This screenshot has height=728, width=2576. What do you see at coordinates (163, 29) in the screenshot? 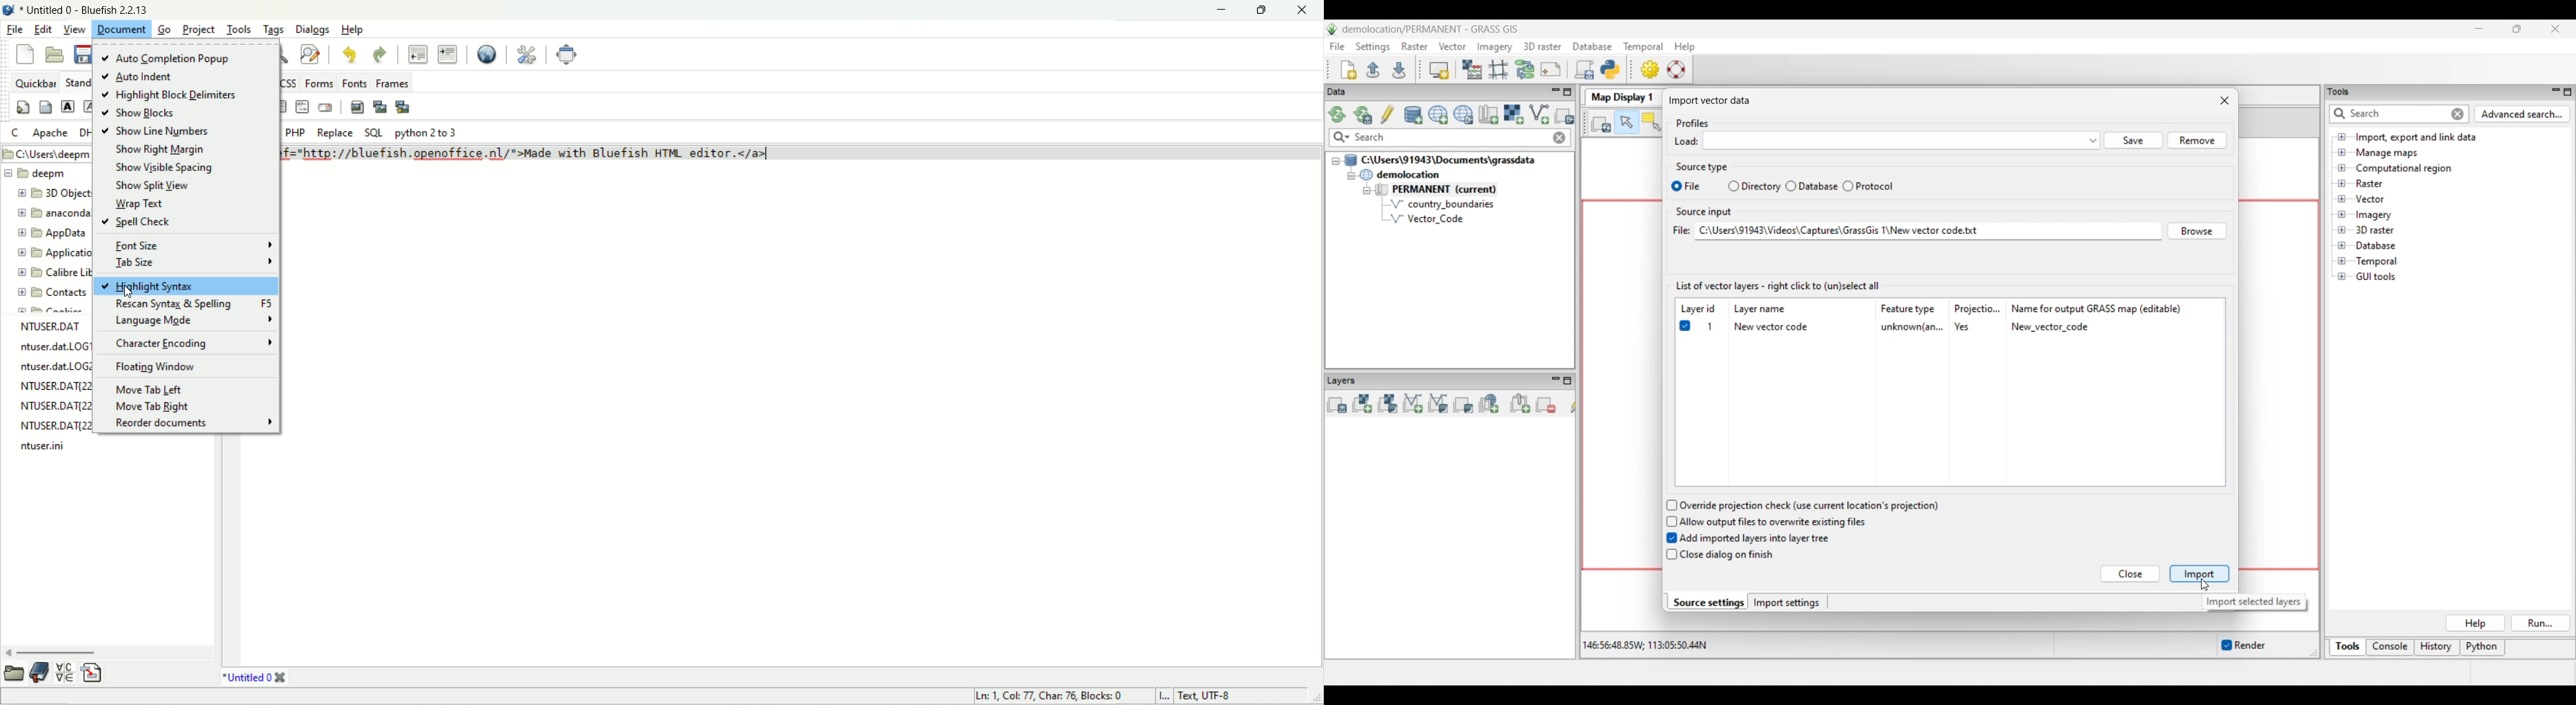
I see `go` at bounding box center [163, 29].